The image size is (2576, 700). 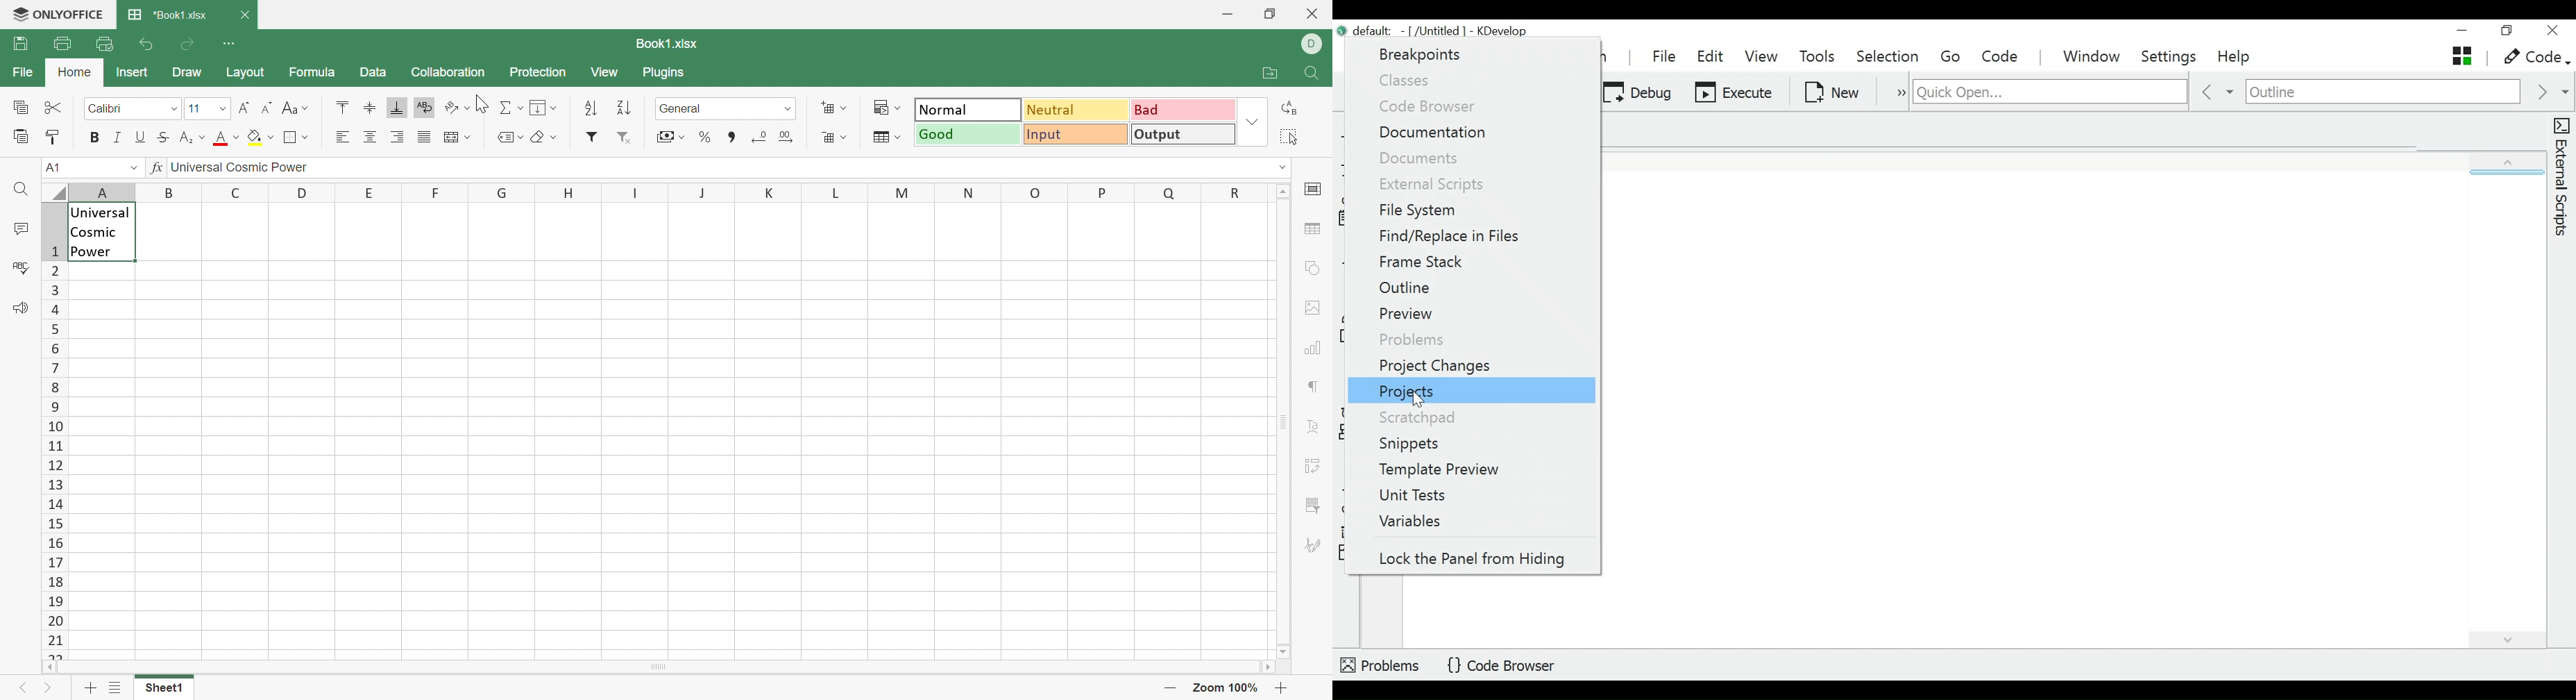 What do you see at coordinates (105, 46) in the screenshot?
I see `Quick Print` at bounding box center [105, 46].